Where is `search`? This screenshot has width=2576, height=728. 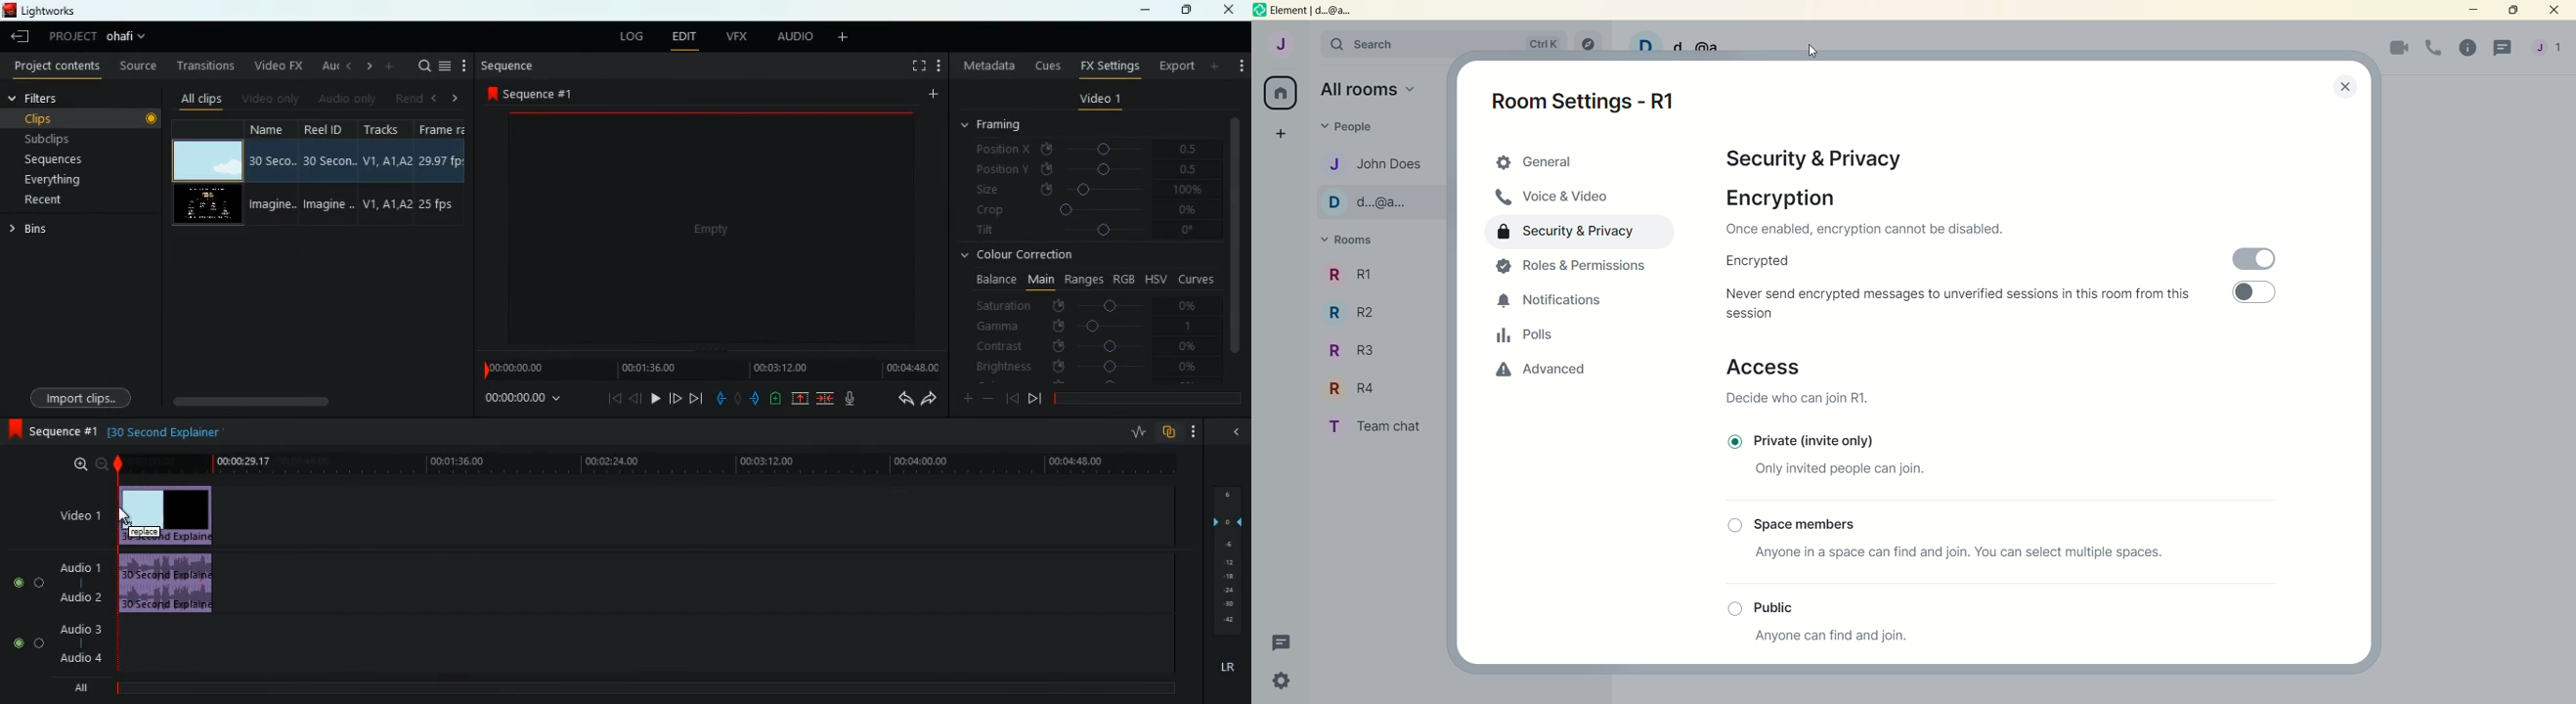 search is located at coordinates (419, 65).